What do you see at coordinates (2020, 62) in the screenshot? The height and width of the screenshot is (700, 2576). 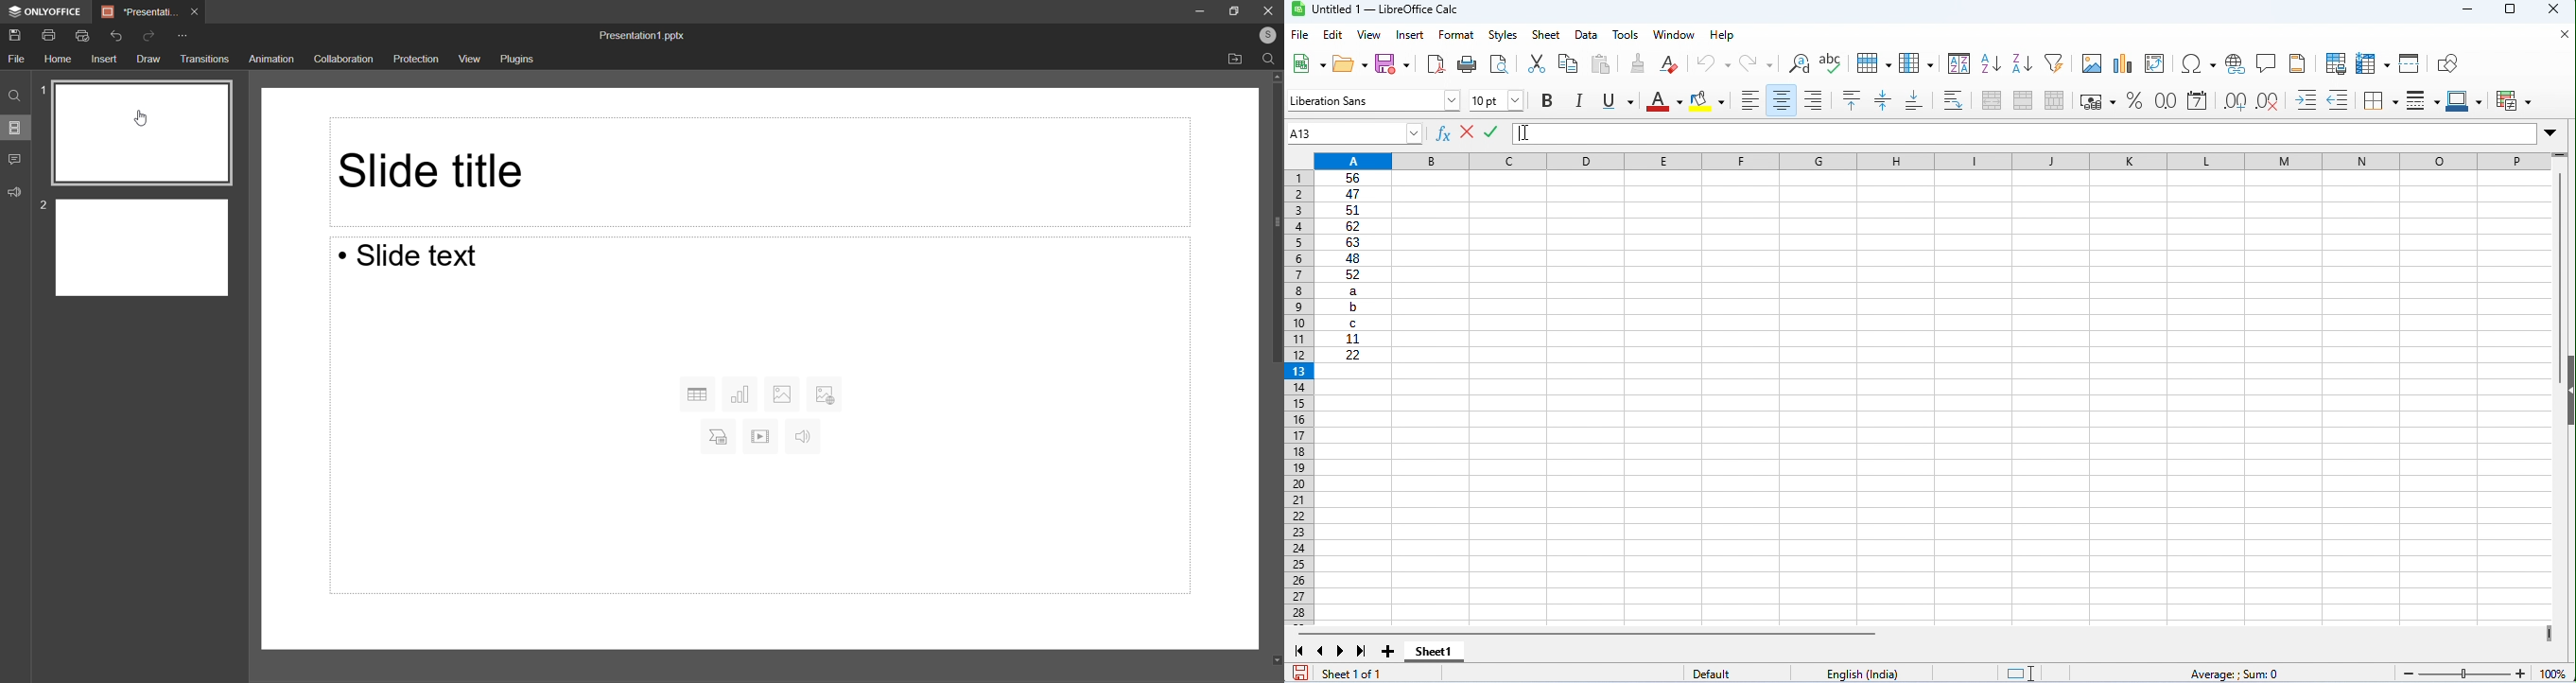 I see `sort descending` at bounding box center [2020, 62].